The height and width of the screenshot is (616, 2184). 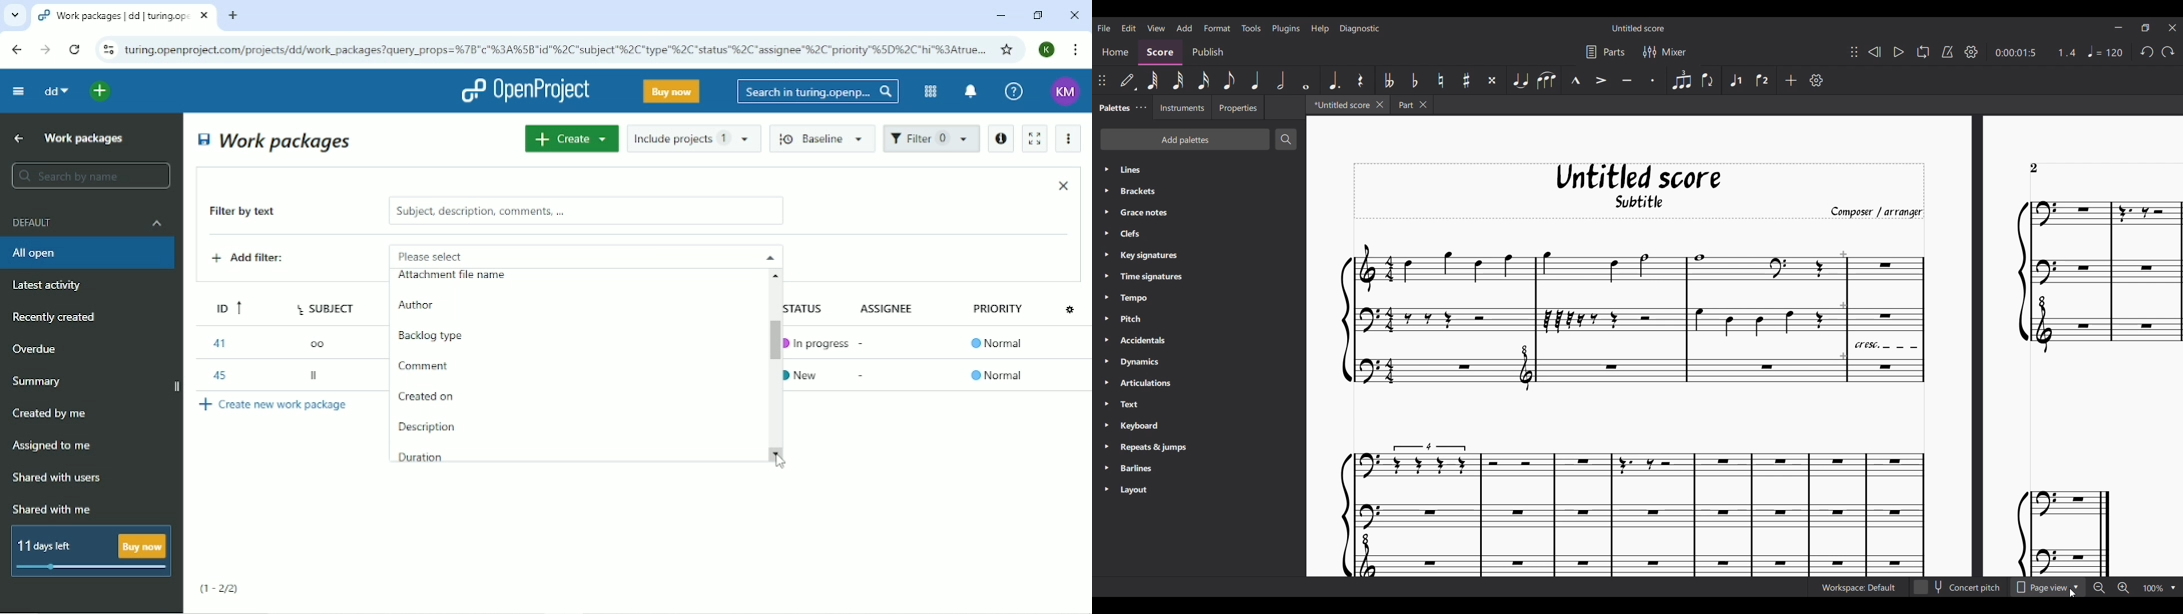 What do you see at coordinates (1208, 52) in the screenshot?
I see `Publish section` at bounding box center [1208, 52].